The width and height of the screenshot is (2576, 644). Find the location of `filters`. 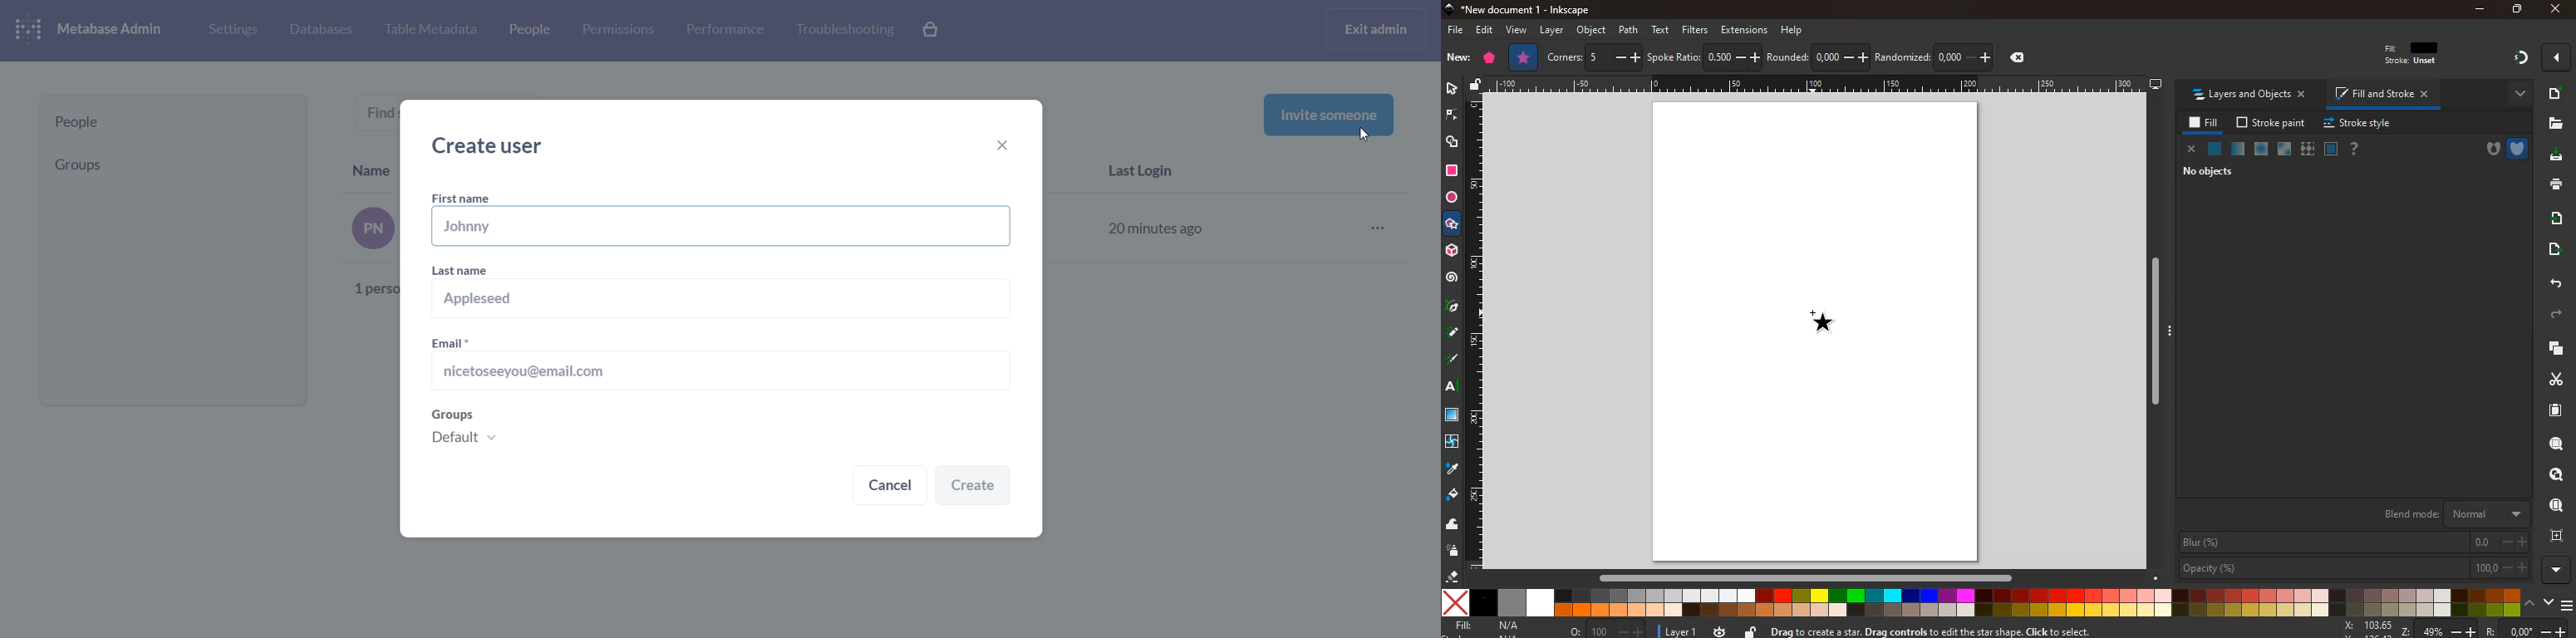

filters is located at coordinates (1695, 29).